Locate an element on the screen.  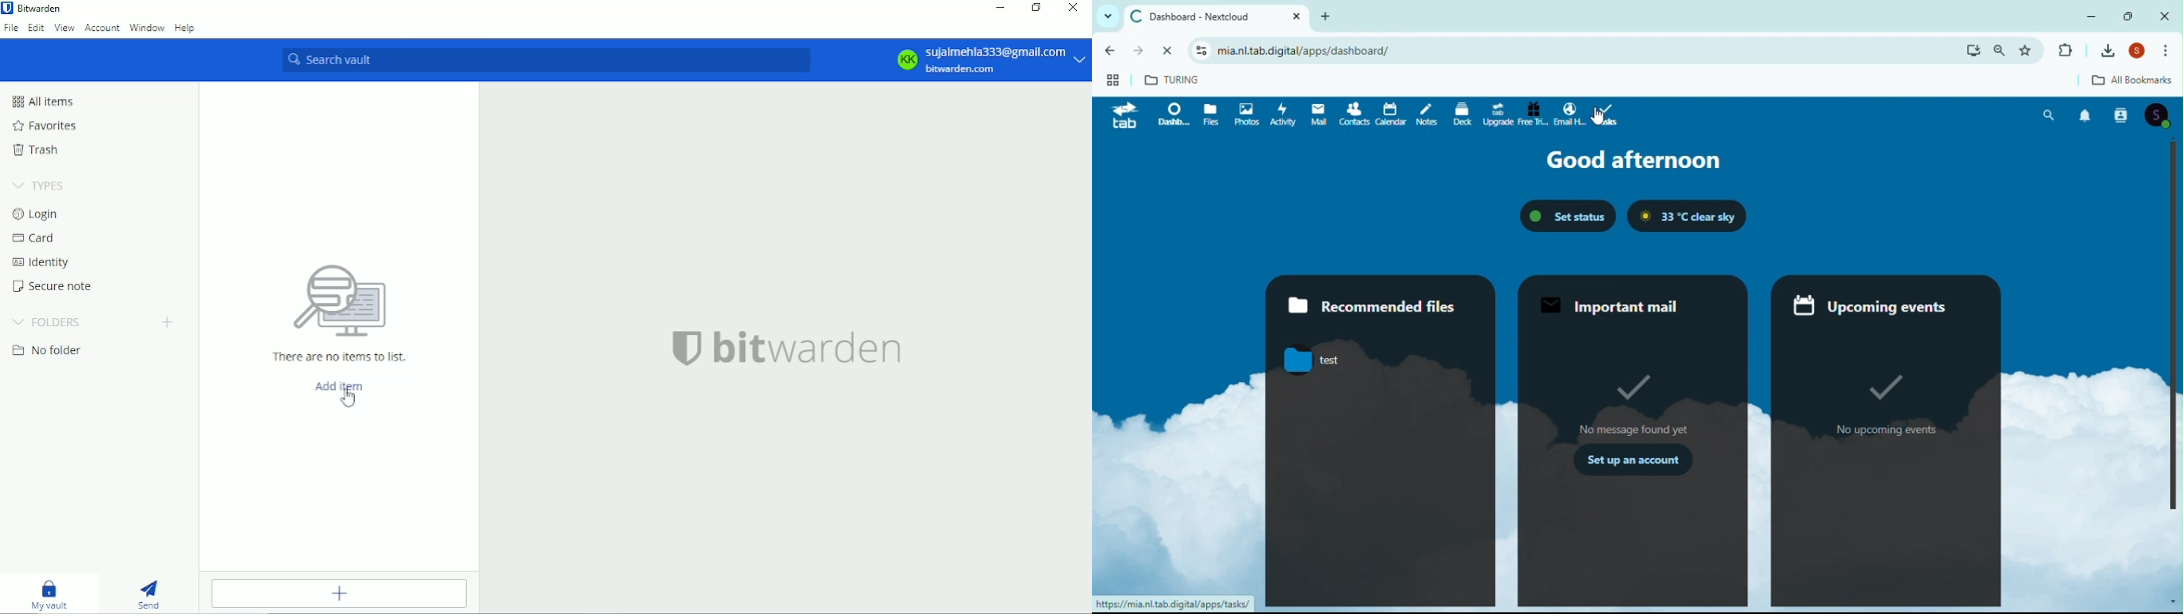
Photos  is located at coordinates (1247, 116).